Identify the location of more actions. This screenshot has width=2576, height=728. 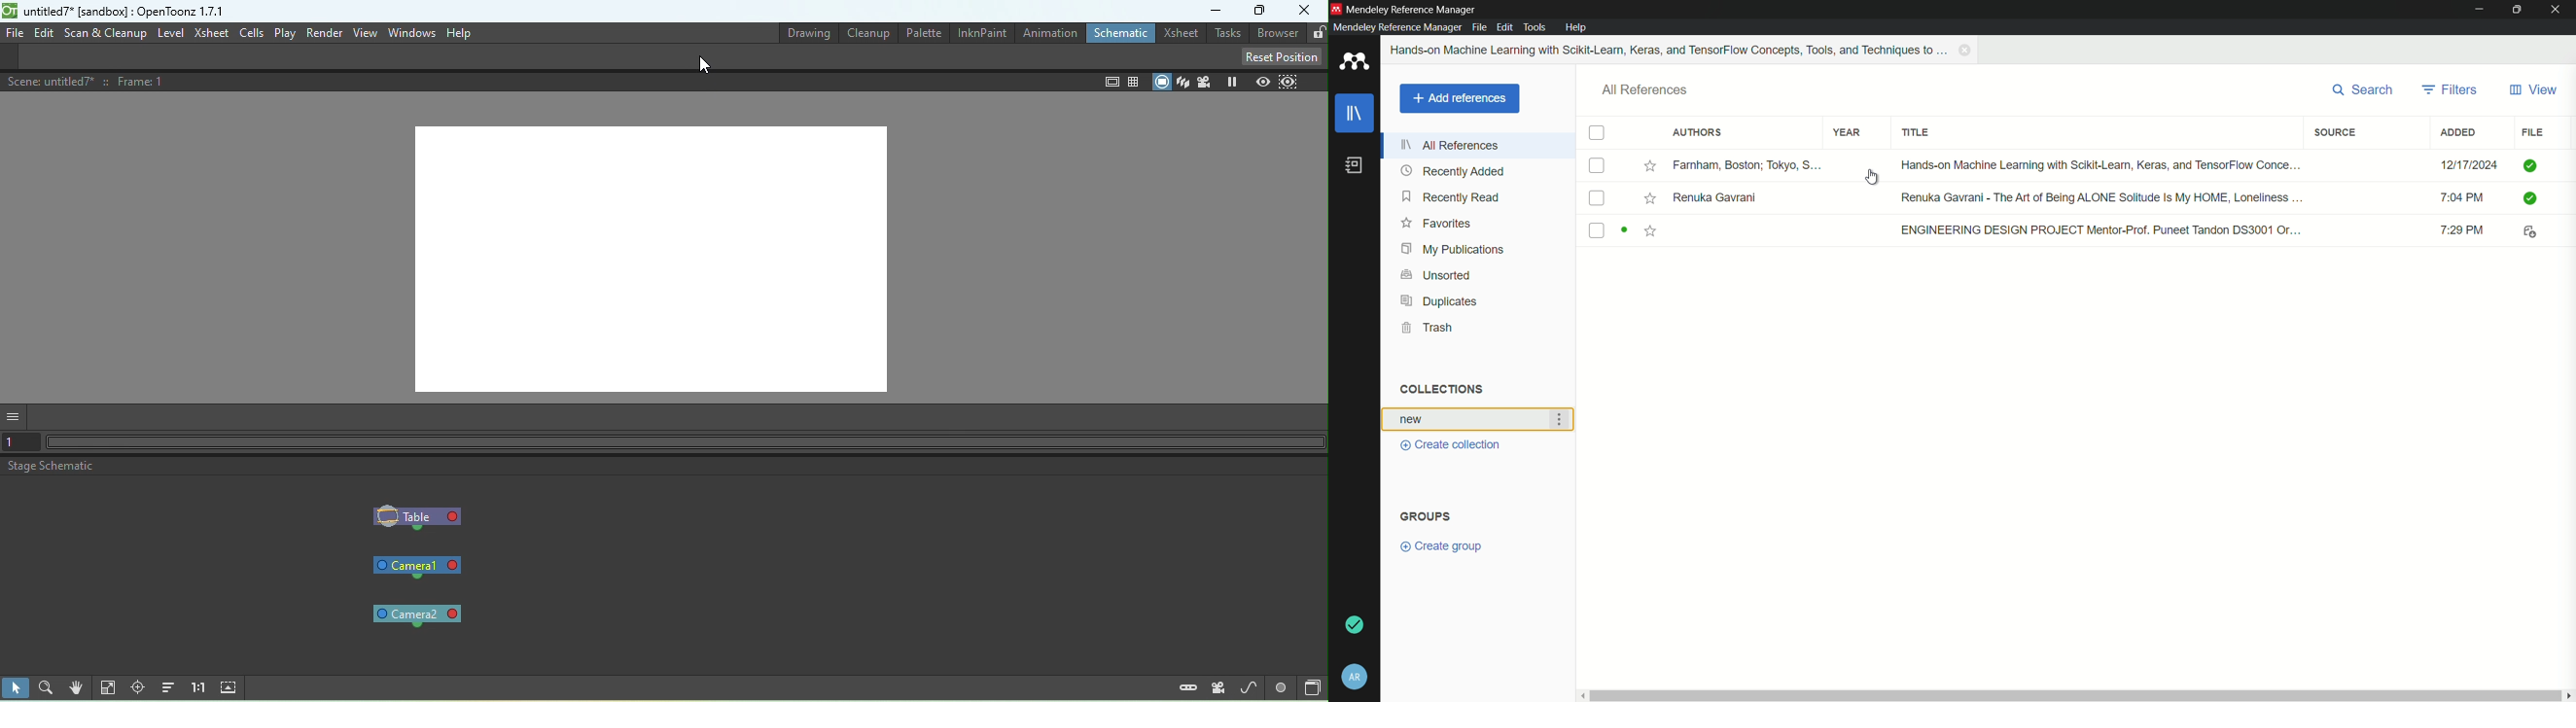
(1560, 421).